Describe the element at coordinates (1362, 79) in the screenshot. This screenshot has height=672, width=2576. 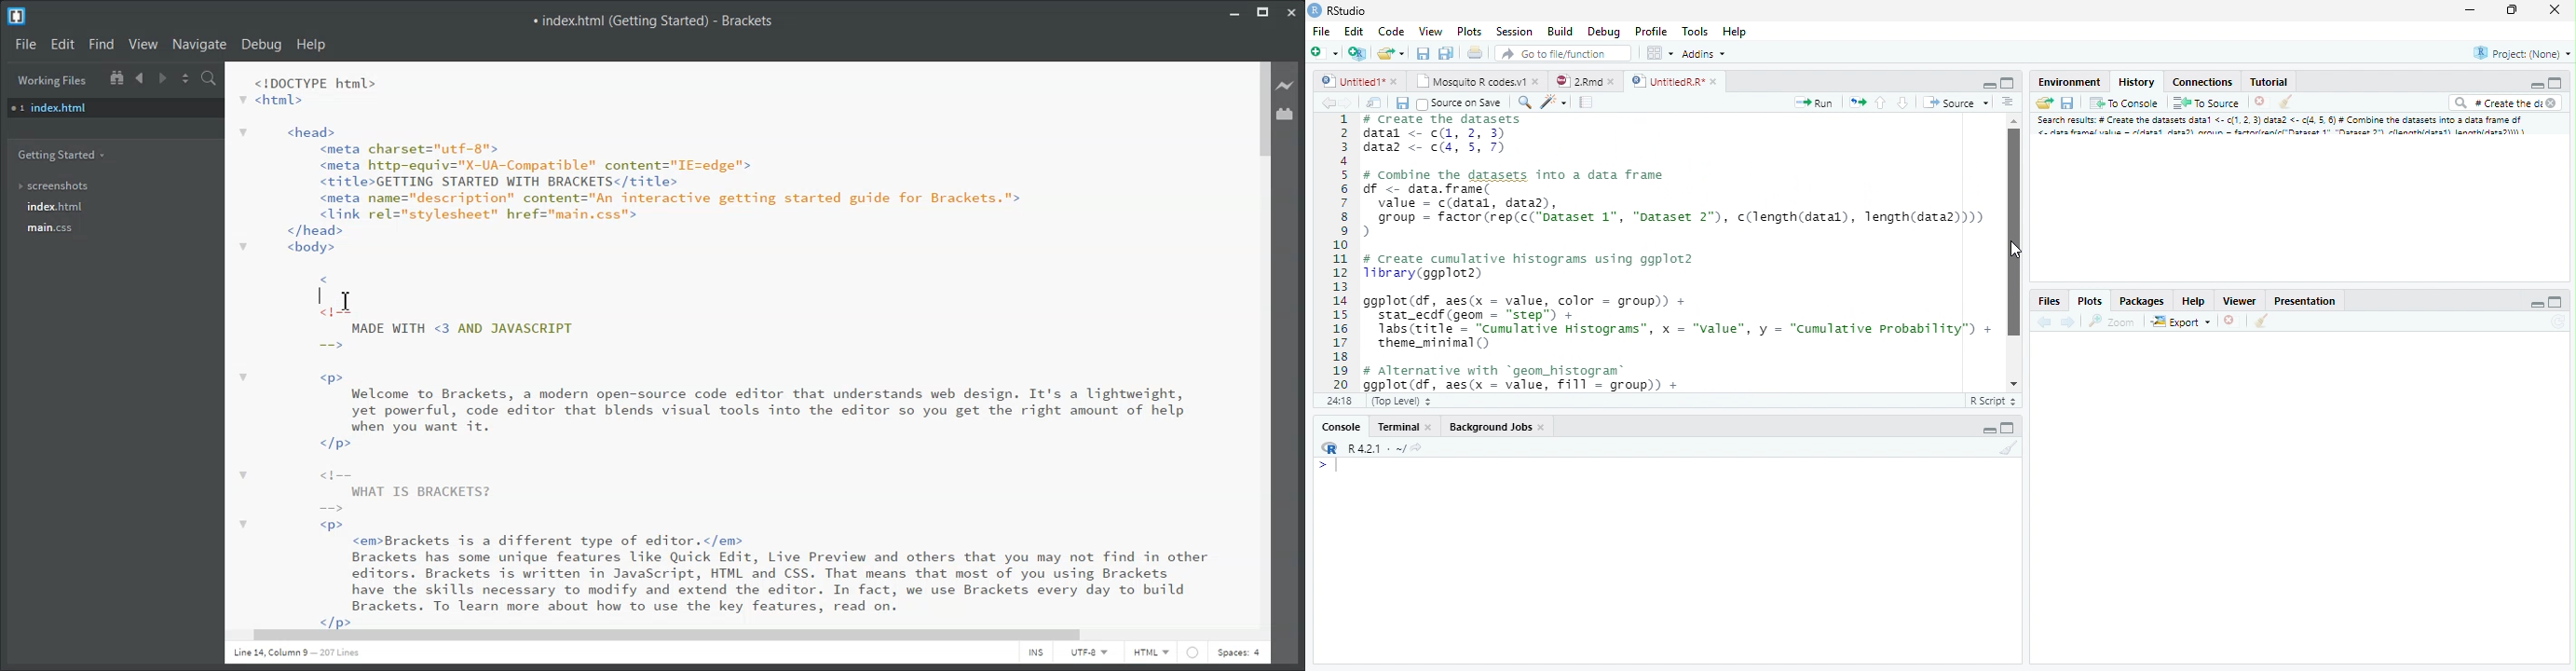
I see `Untitled` at that location.